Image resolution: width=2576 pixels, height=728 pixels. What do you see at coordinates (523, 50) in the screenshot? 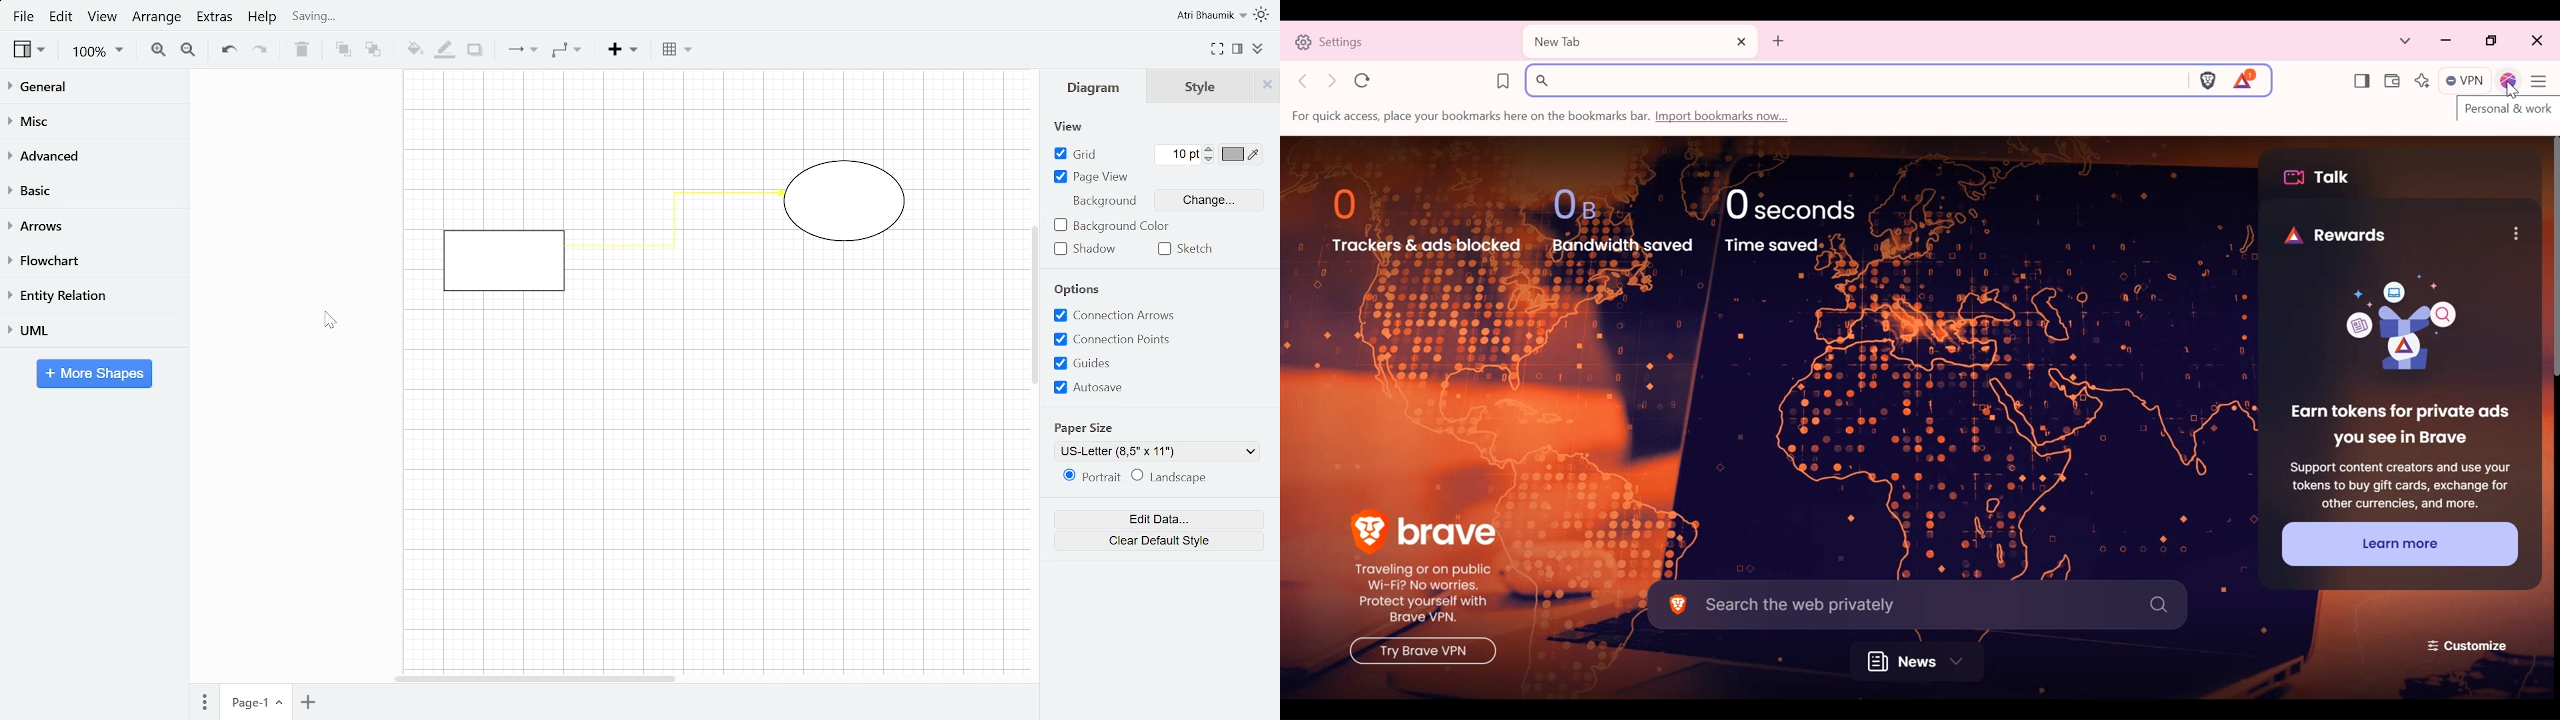
I see `Connection` at bounding box center [523, 50].